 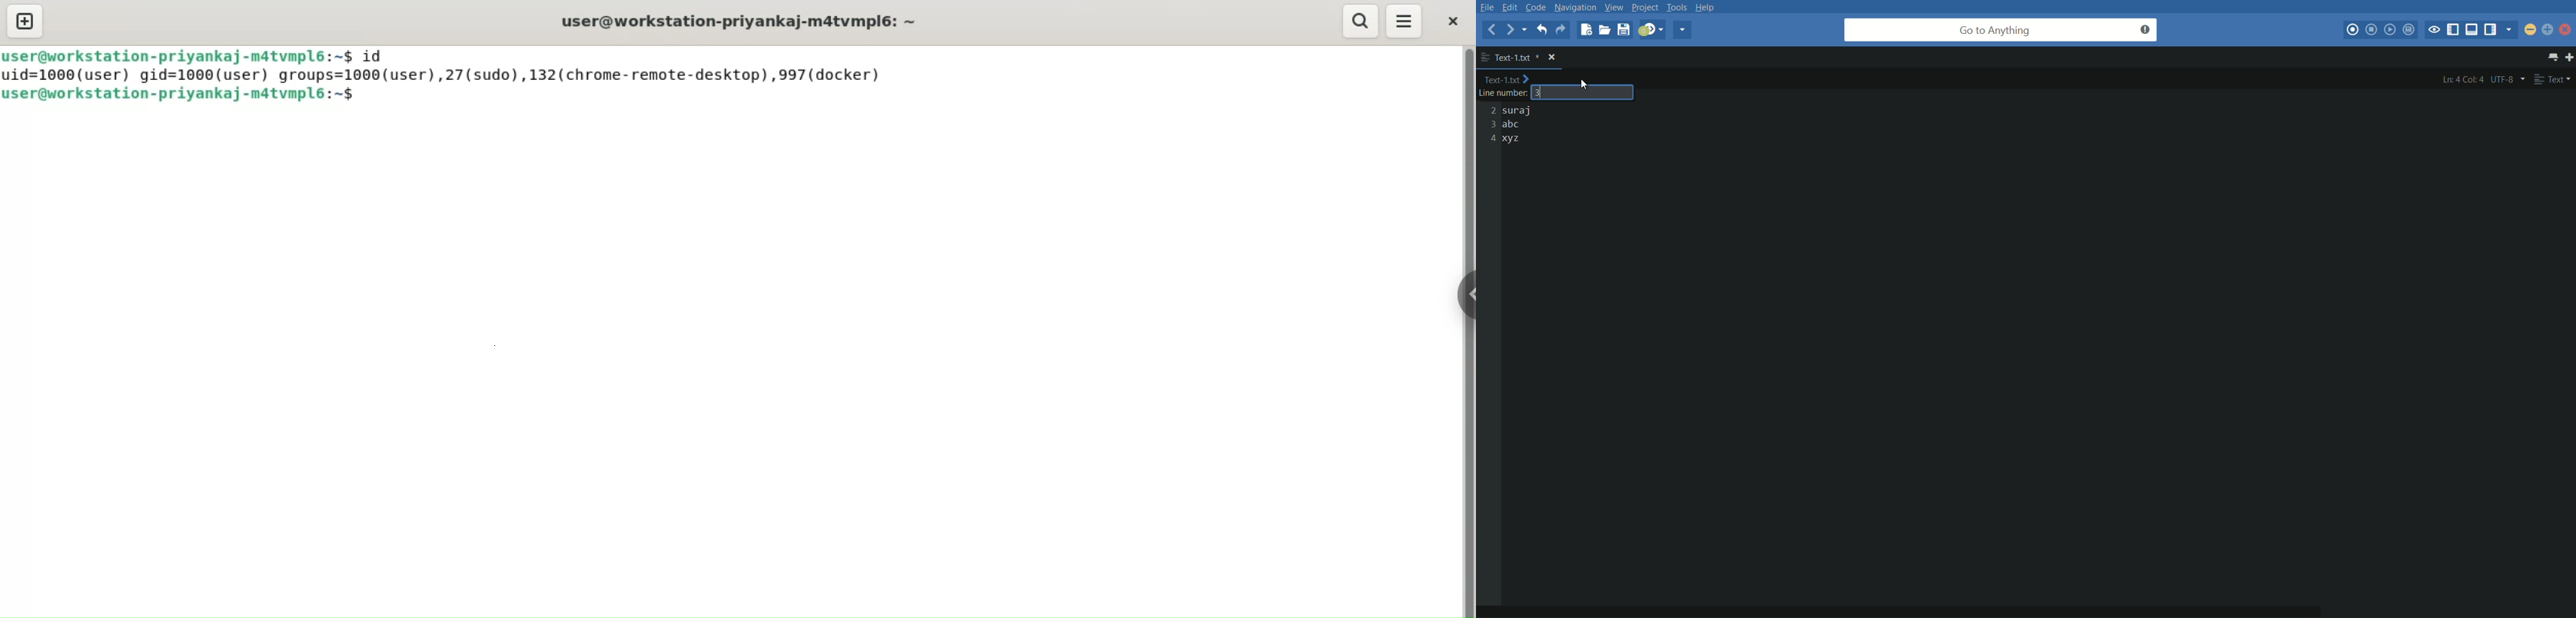 What do you see at coordinates (2548, 30) in the screenshot?
I see `maximize` at bounding box center [2548, 30].